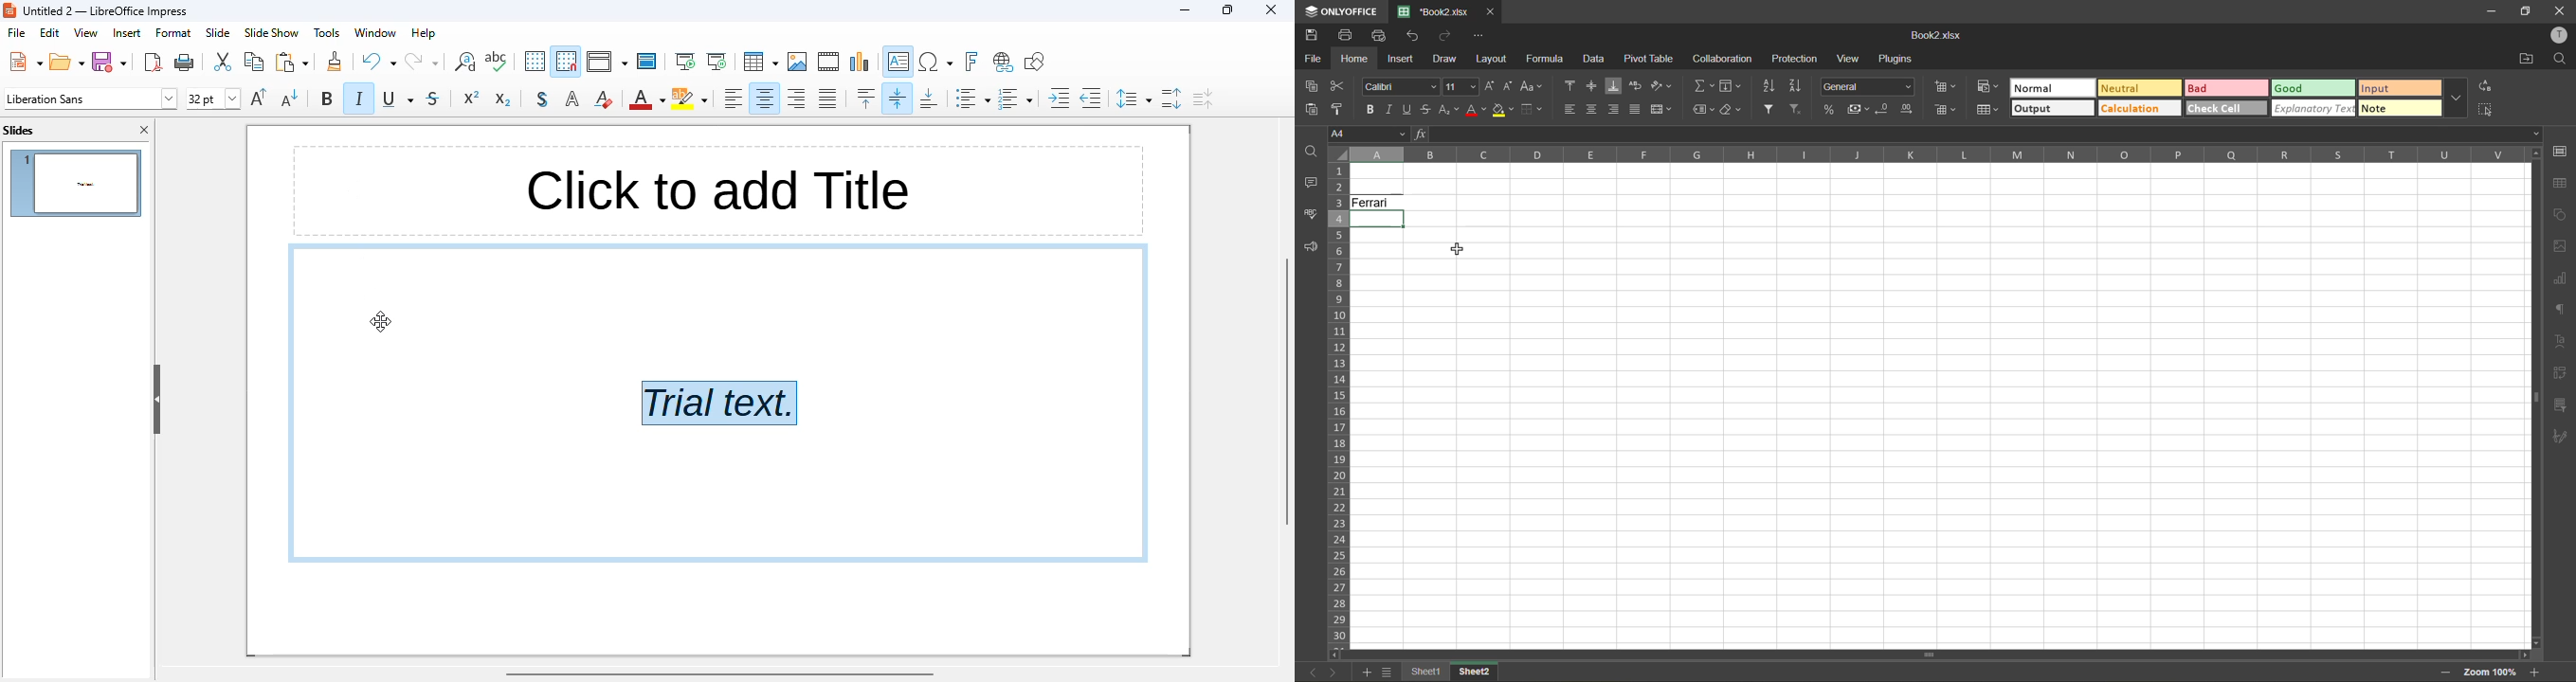 This screenshot has height=700, width=2576. Describe the element at coordinates (1367, 134) in the screenshot. I see `cell address` at that location.